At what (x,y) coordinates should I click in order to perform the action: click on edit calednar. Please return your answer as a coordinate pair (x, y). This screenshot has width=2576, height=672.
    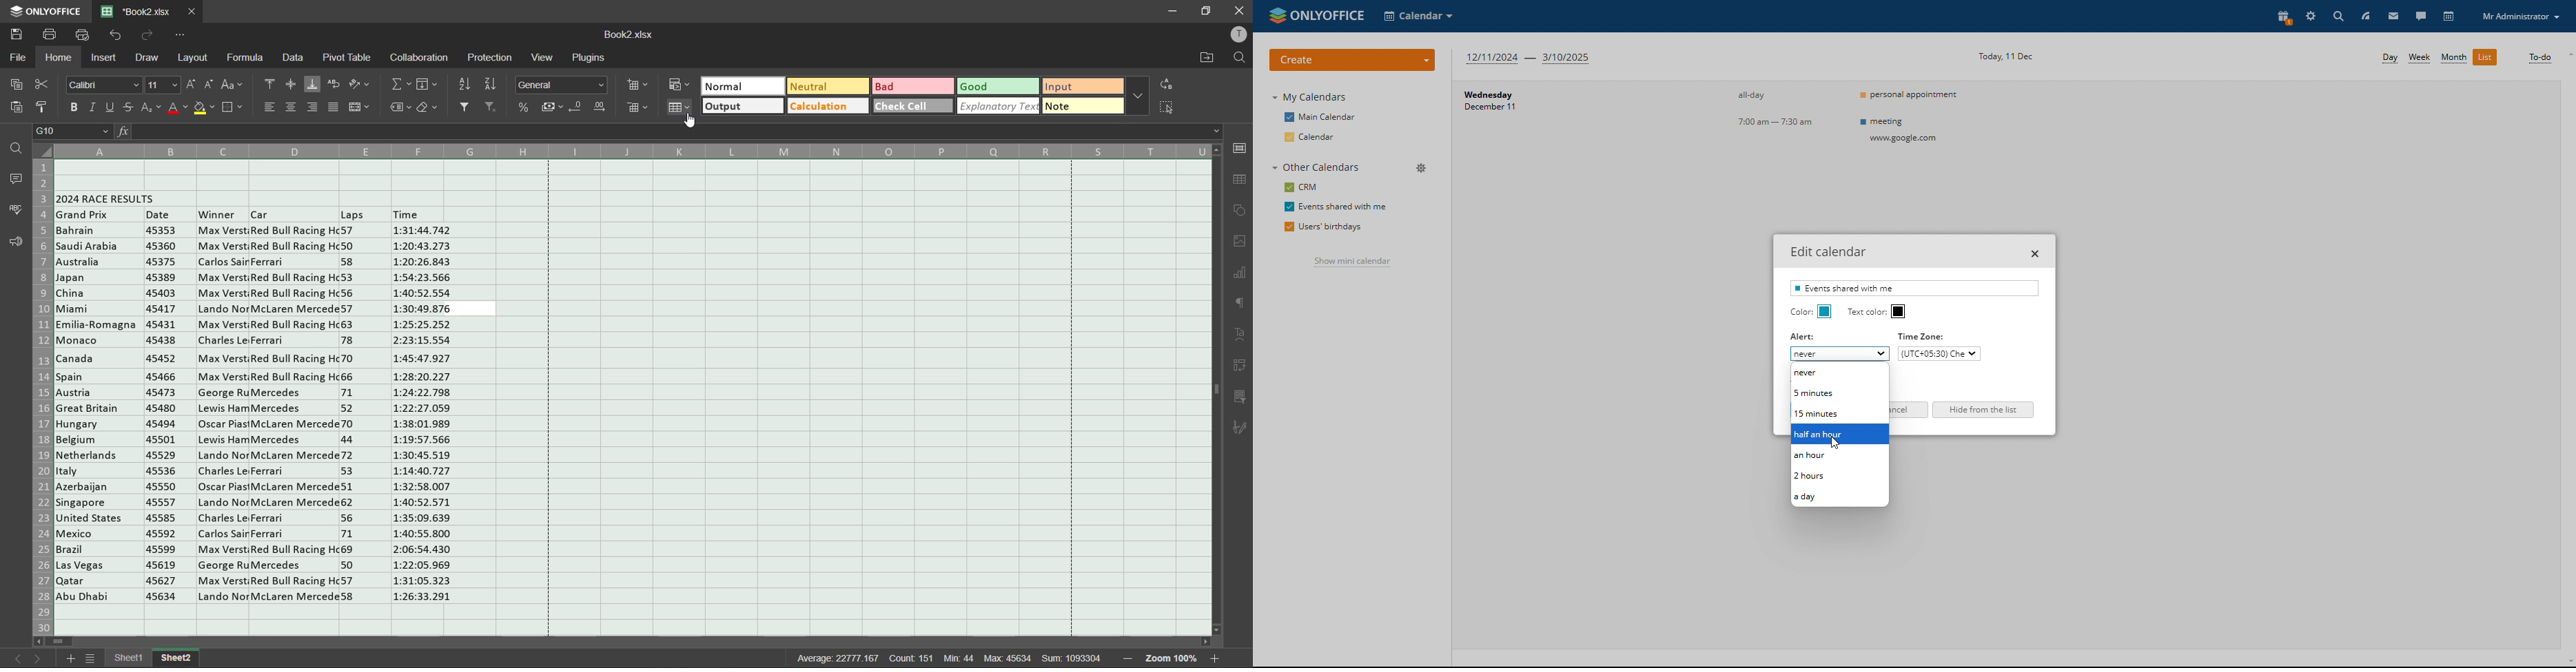
    Looking at the image, I should click on (1828, 251).